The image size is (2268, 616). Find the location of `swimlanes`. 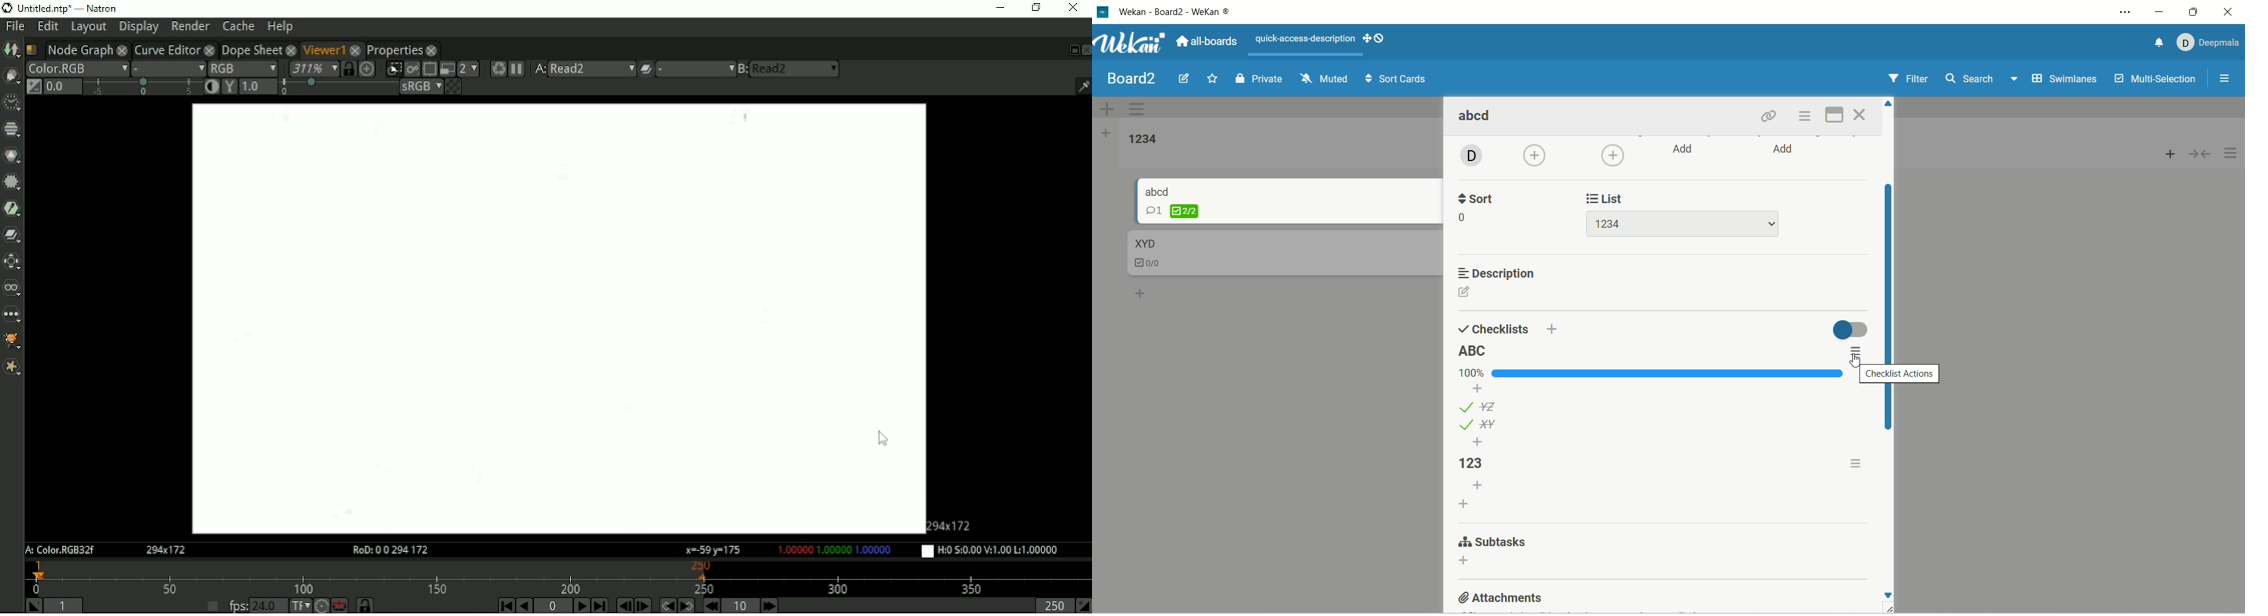

swimlanes is located at coordinates (2064, 79).